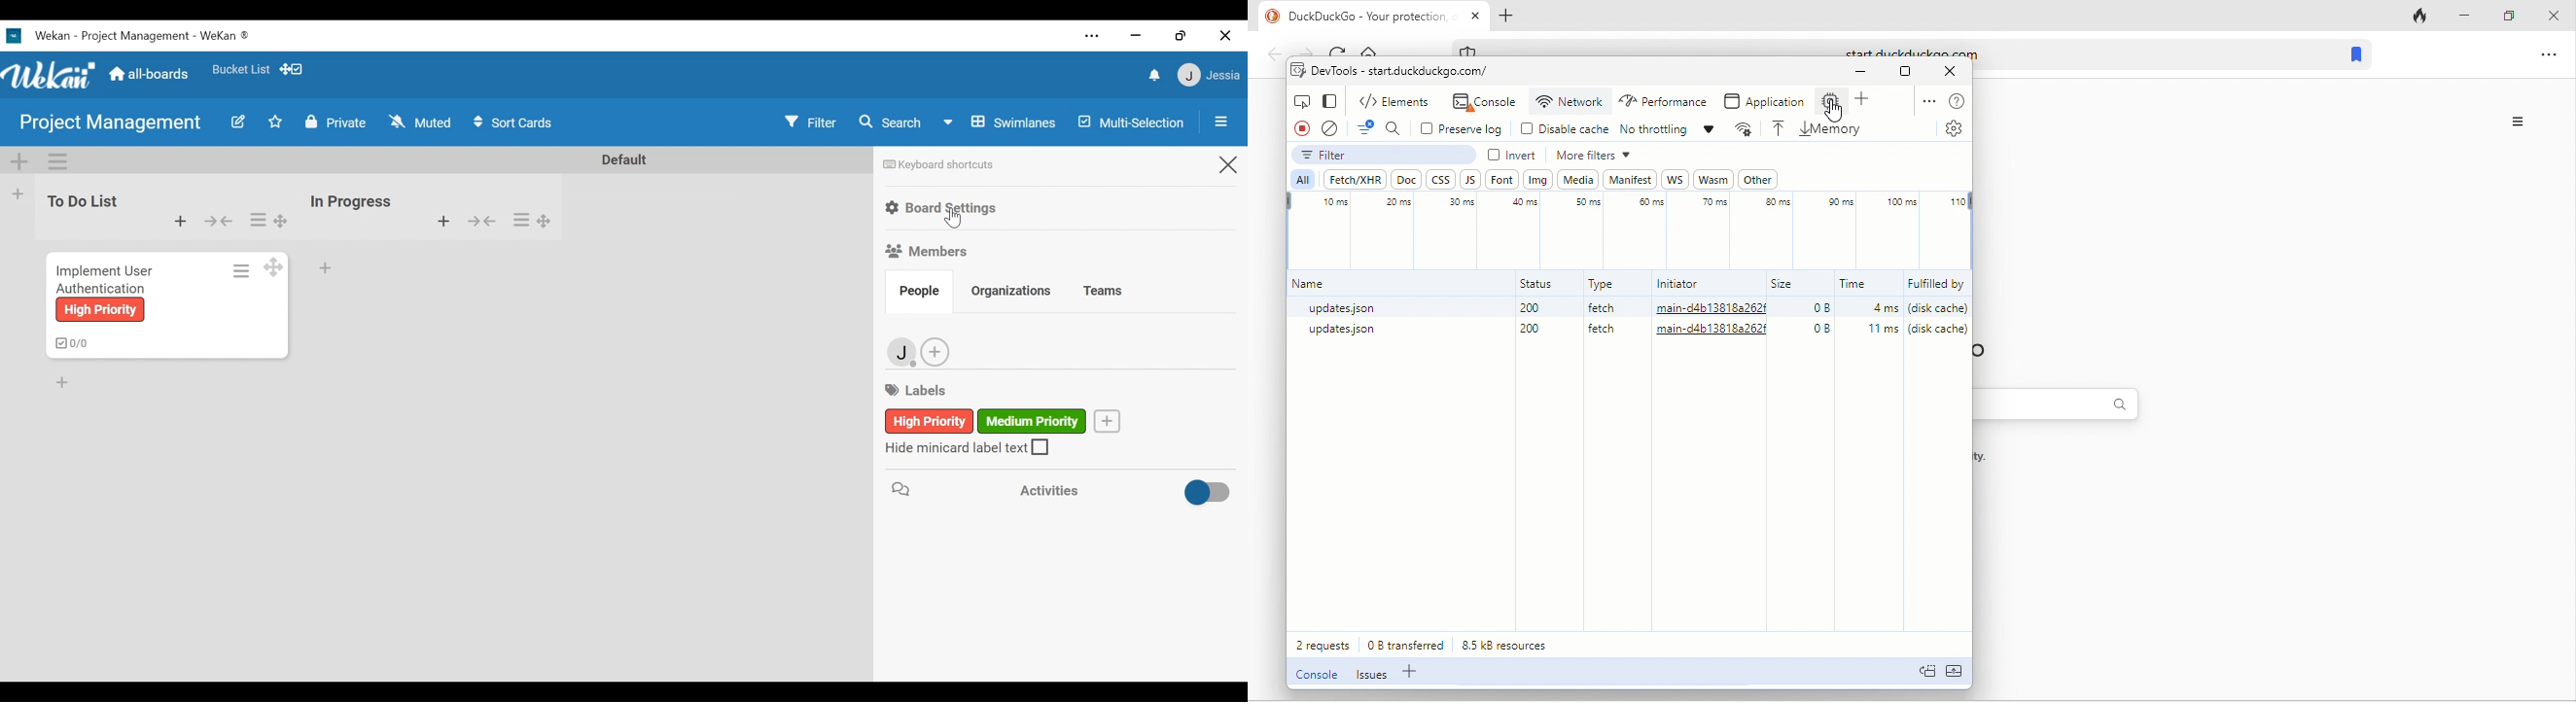  Describe the element at coordinates (1413, 672) in the screenshot. I see `add` at that location.